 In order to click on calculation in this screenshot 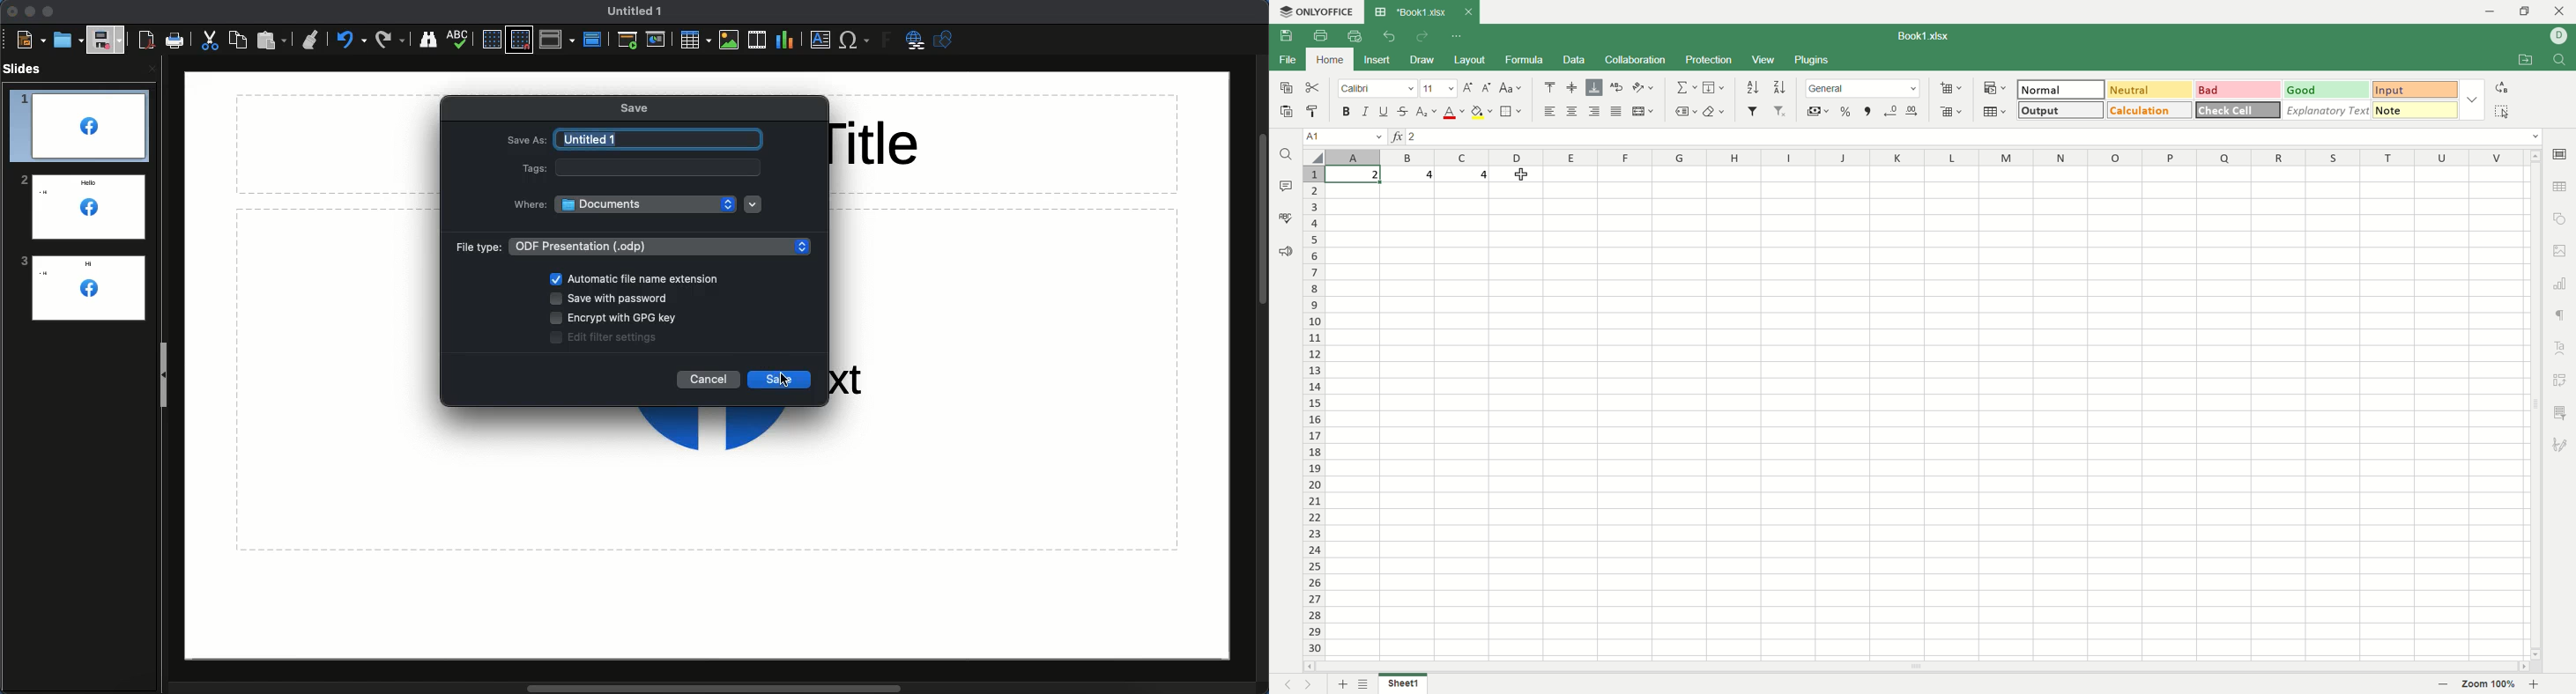, I will do `click(2149, 110)`.